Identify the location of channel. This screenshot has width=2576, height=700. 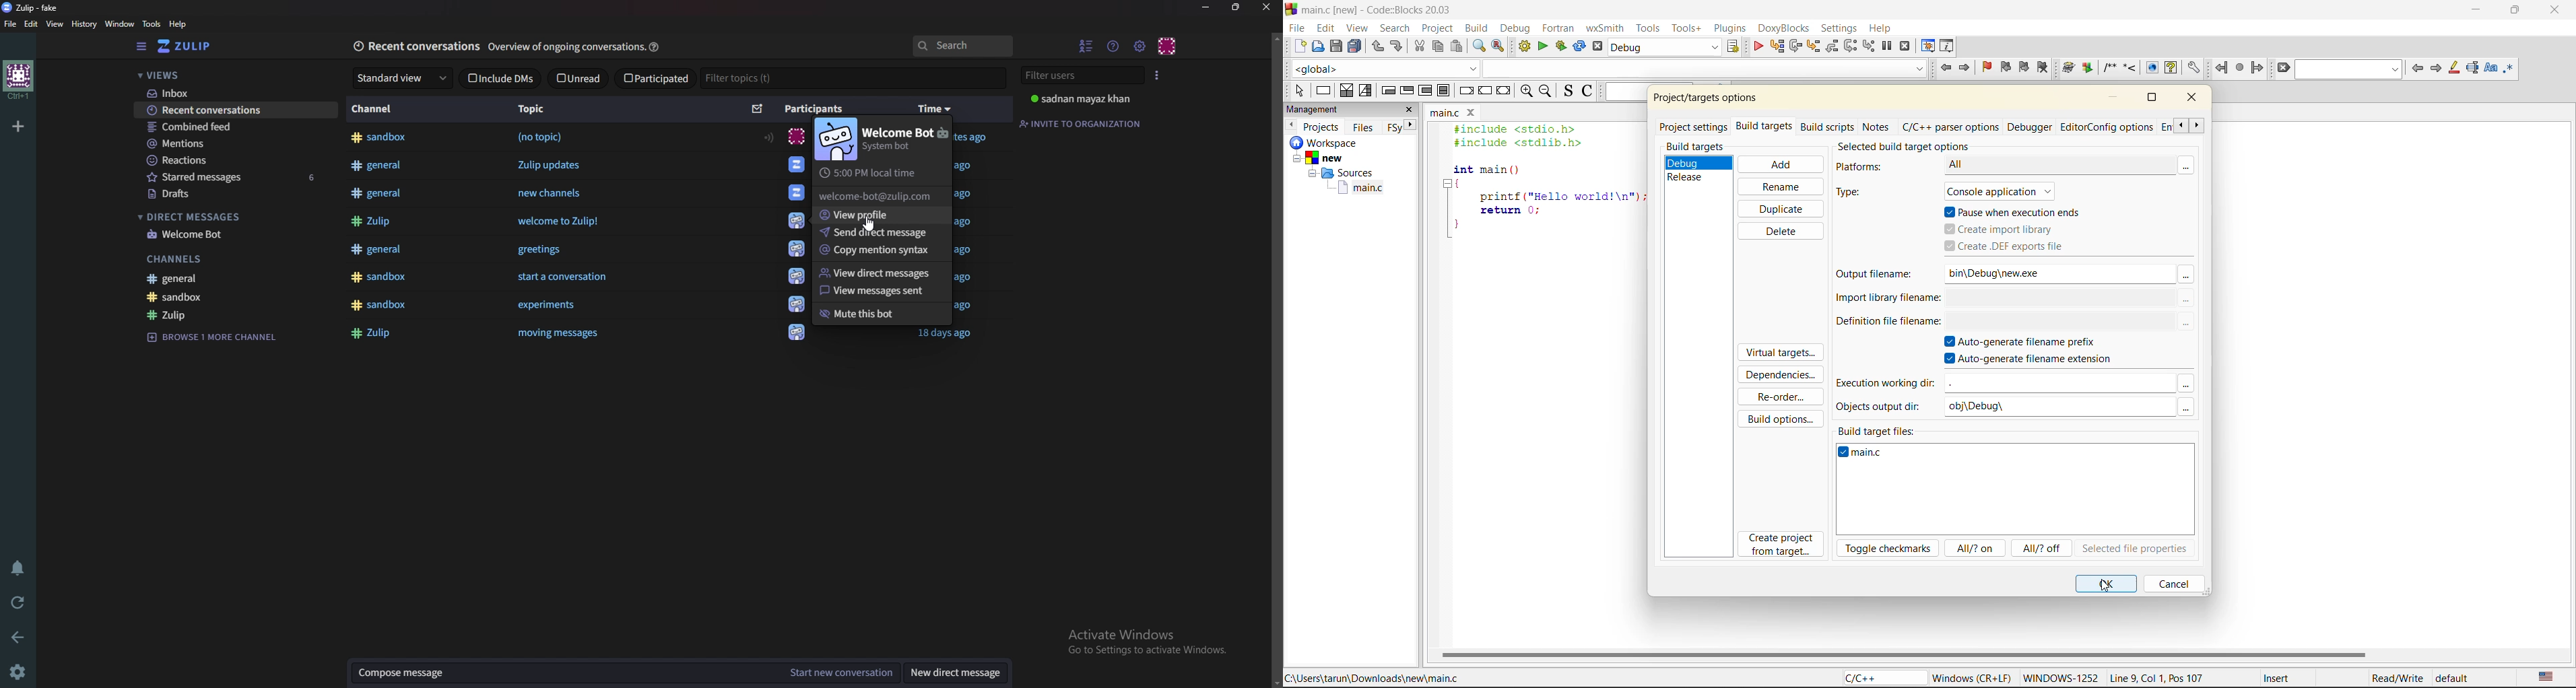
(372, 110).